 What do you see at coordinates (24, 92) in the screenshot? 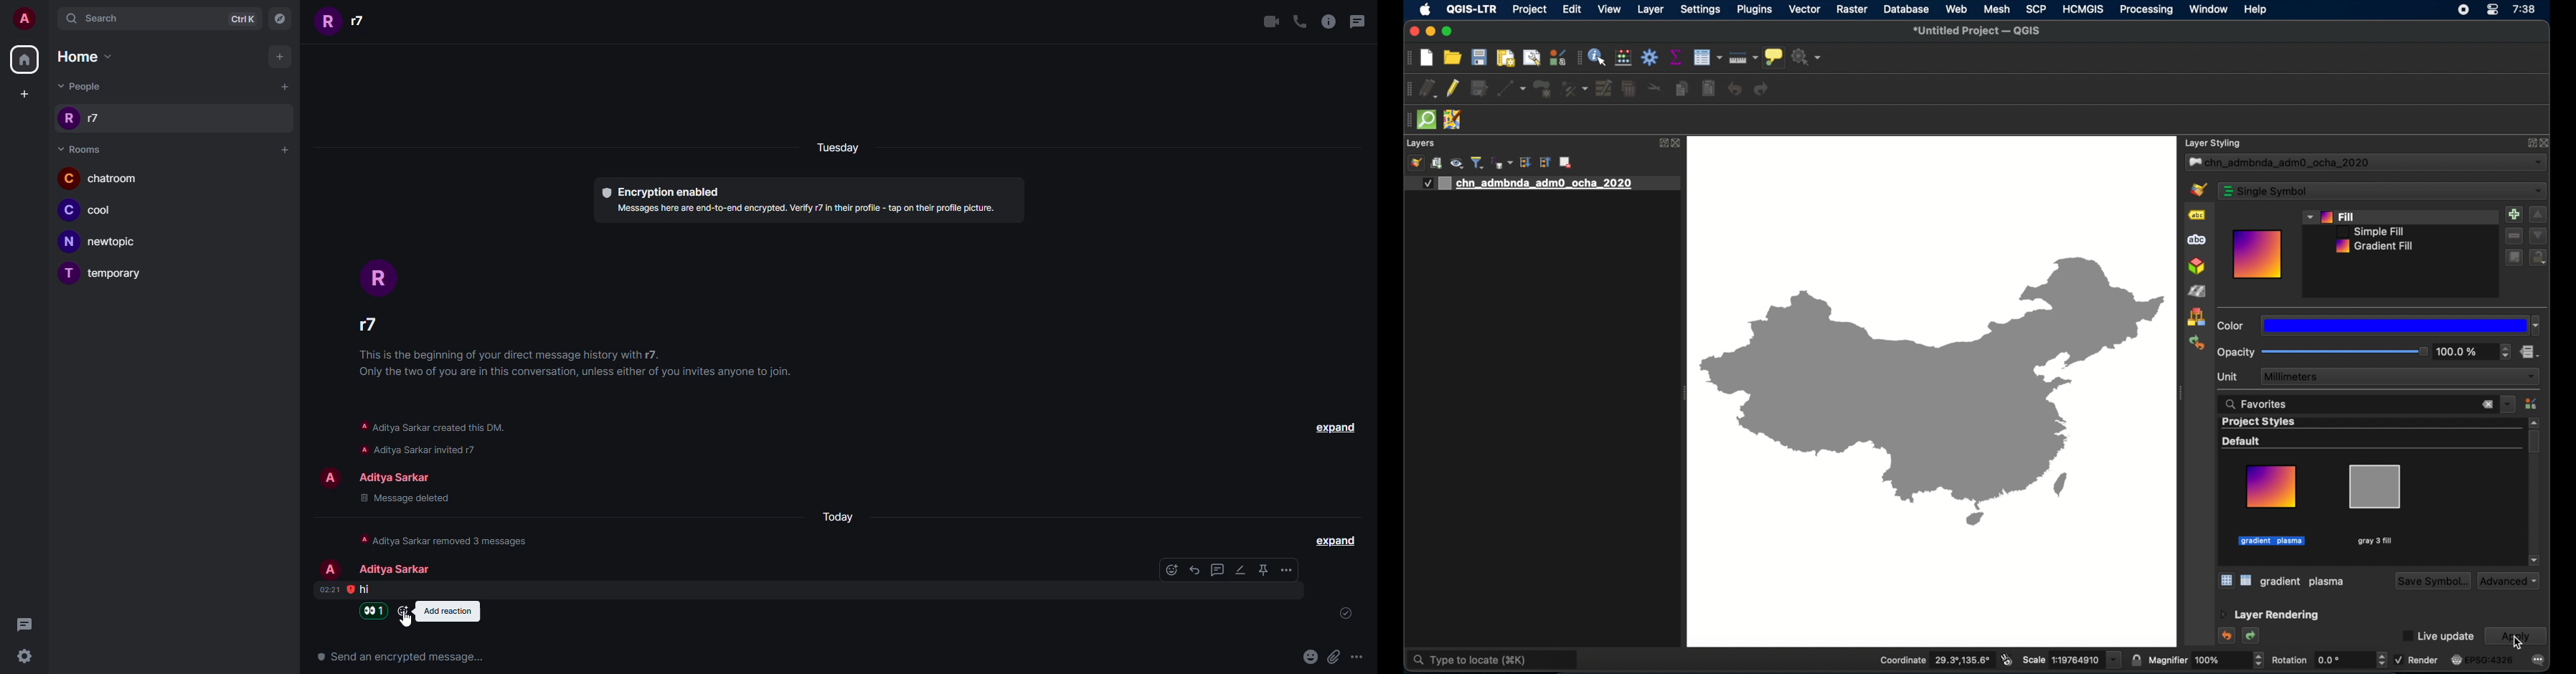
I see `create space` at bounding box center [24, 92].